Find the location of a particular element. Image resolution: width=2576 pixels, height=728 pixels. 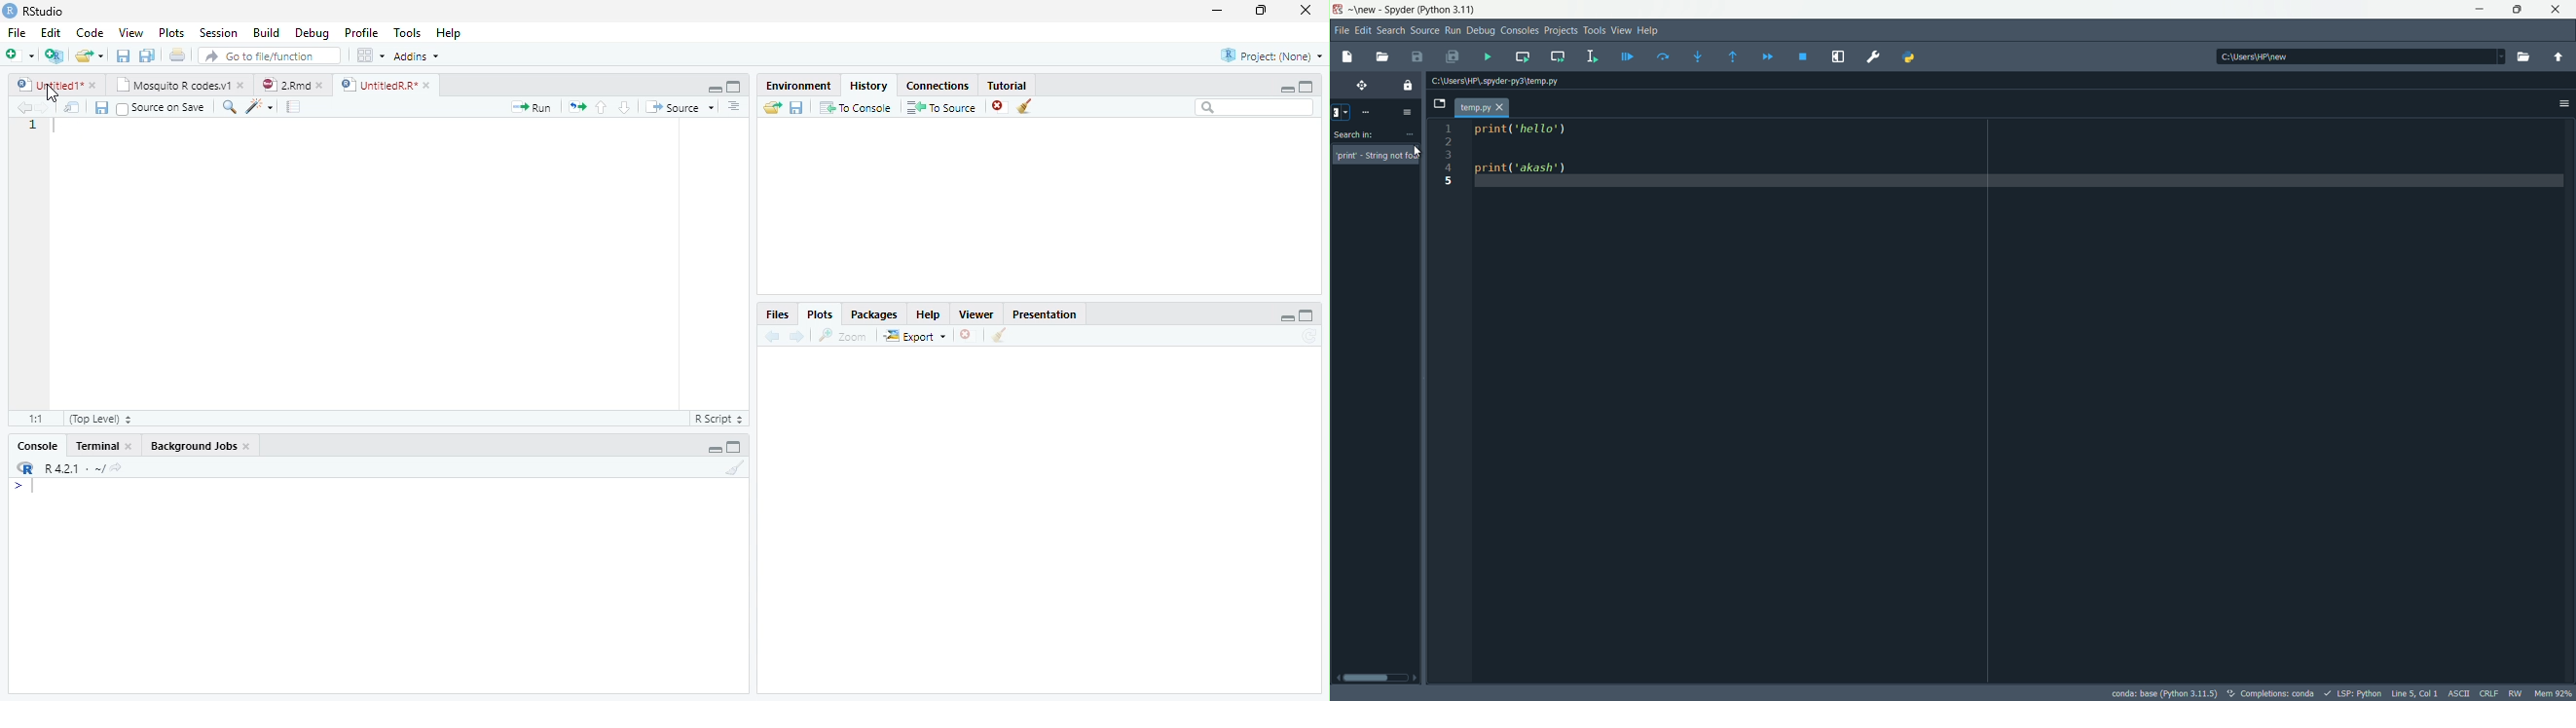

python path manager is located at coordinates (1909, 56).